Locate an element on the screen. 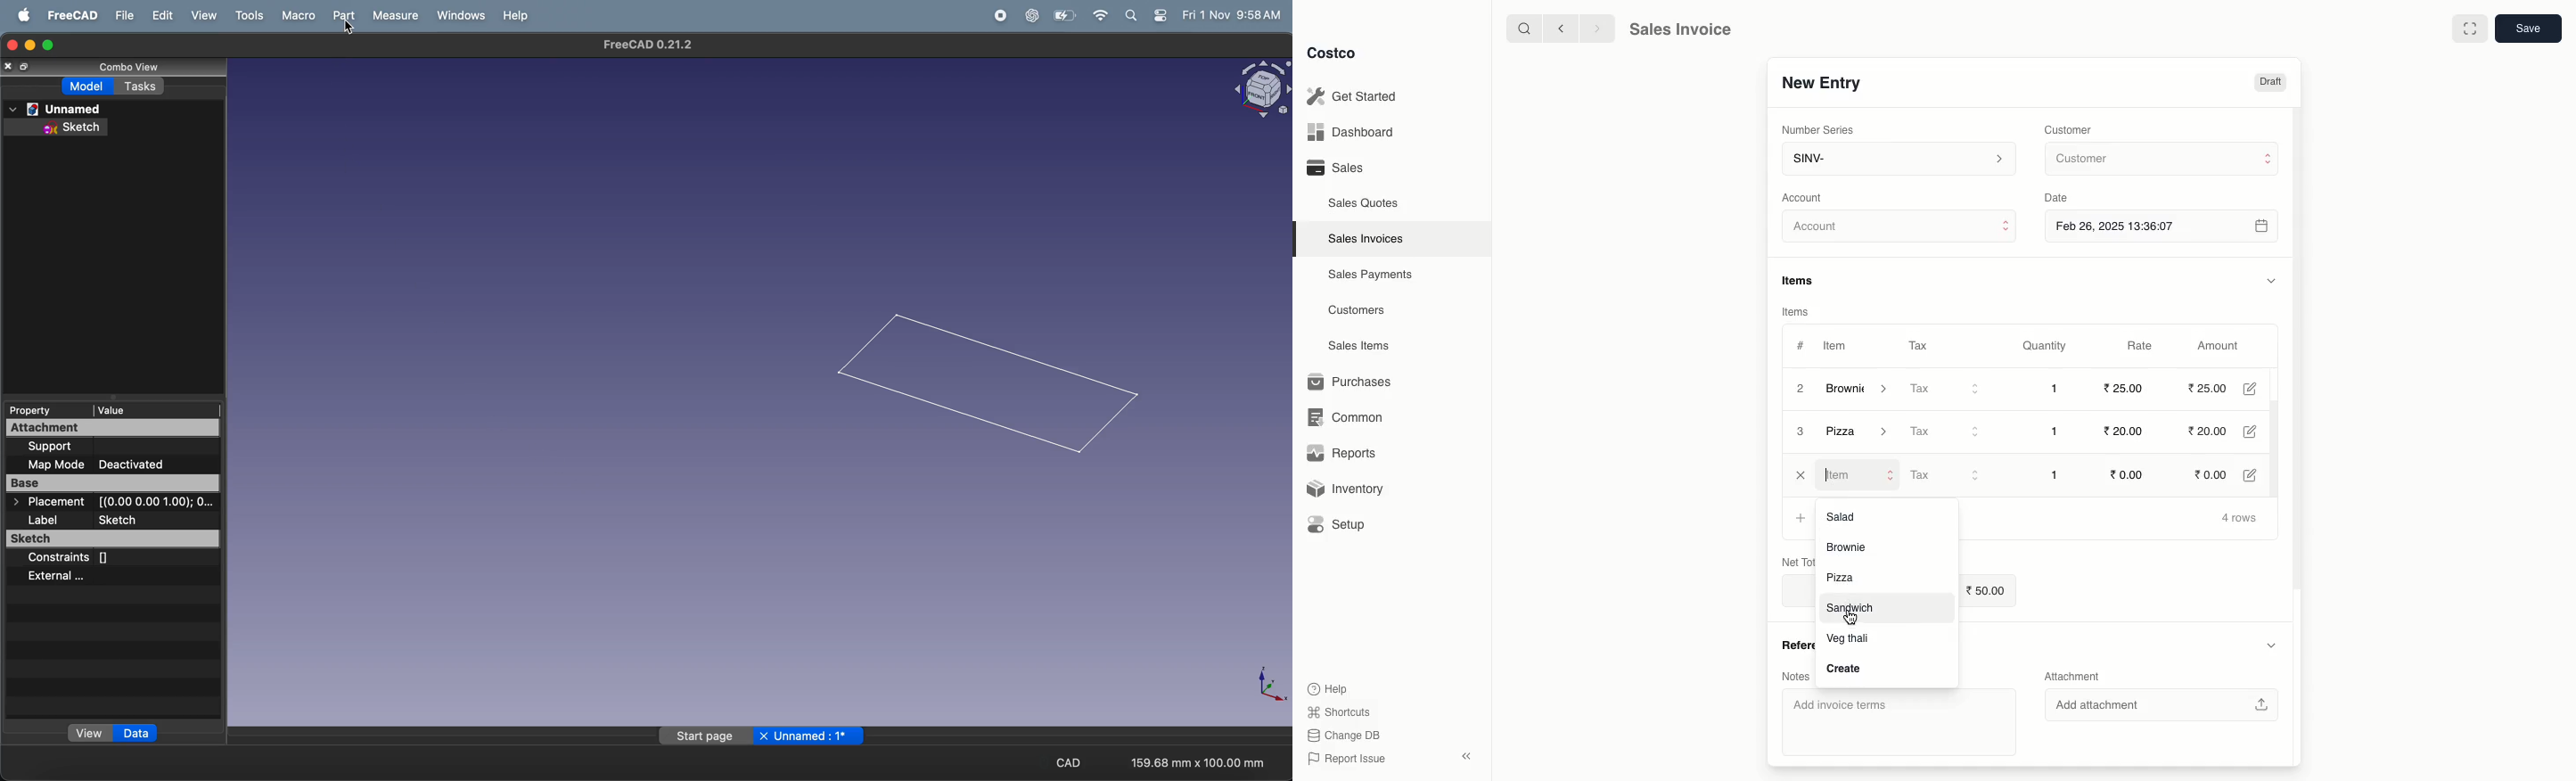 The width and height of the screenshot is (2576, 784). Get Started is located at coordinates (1351, 95).